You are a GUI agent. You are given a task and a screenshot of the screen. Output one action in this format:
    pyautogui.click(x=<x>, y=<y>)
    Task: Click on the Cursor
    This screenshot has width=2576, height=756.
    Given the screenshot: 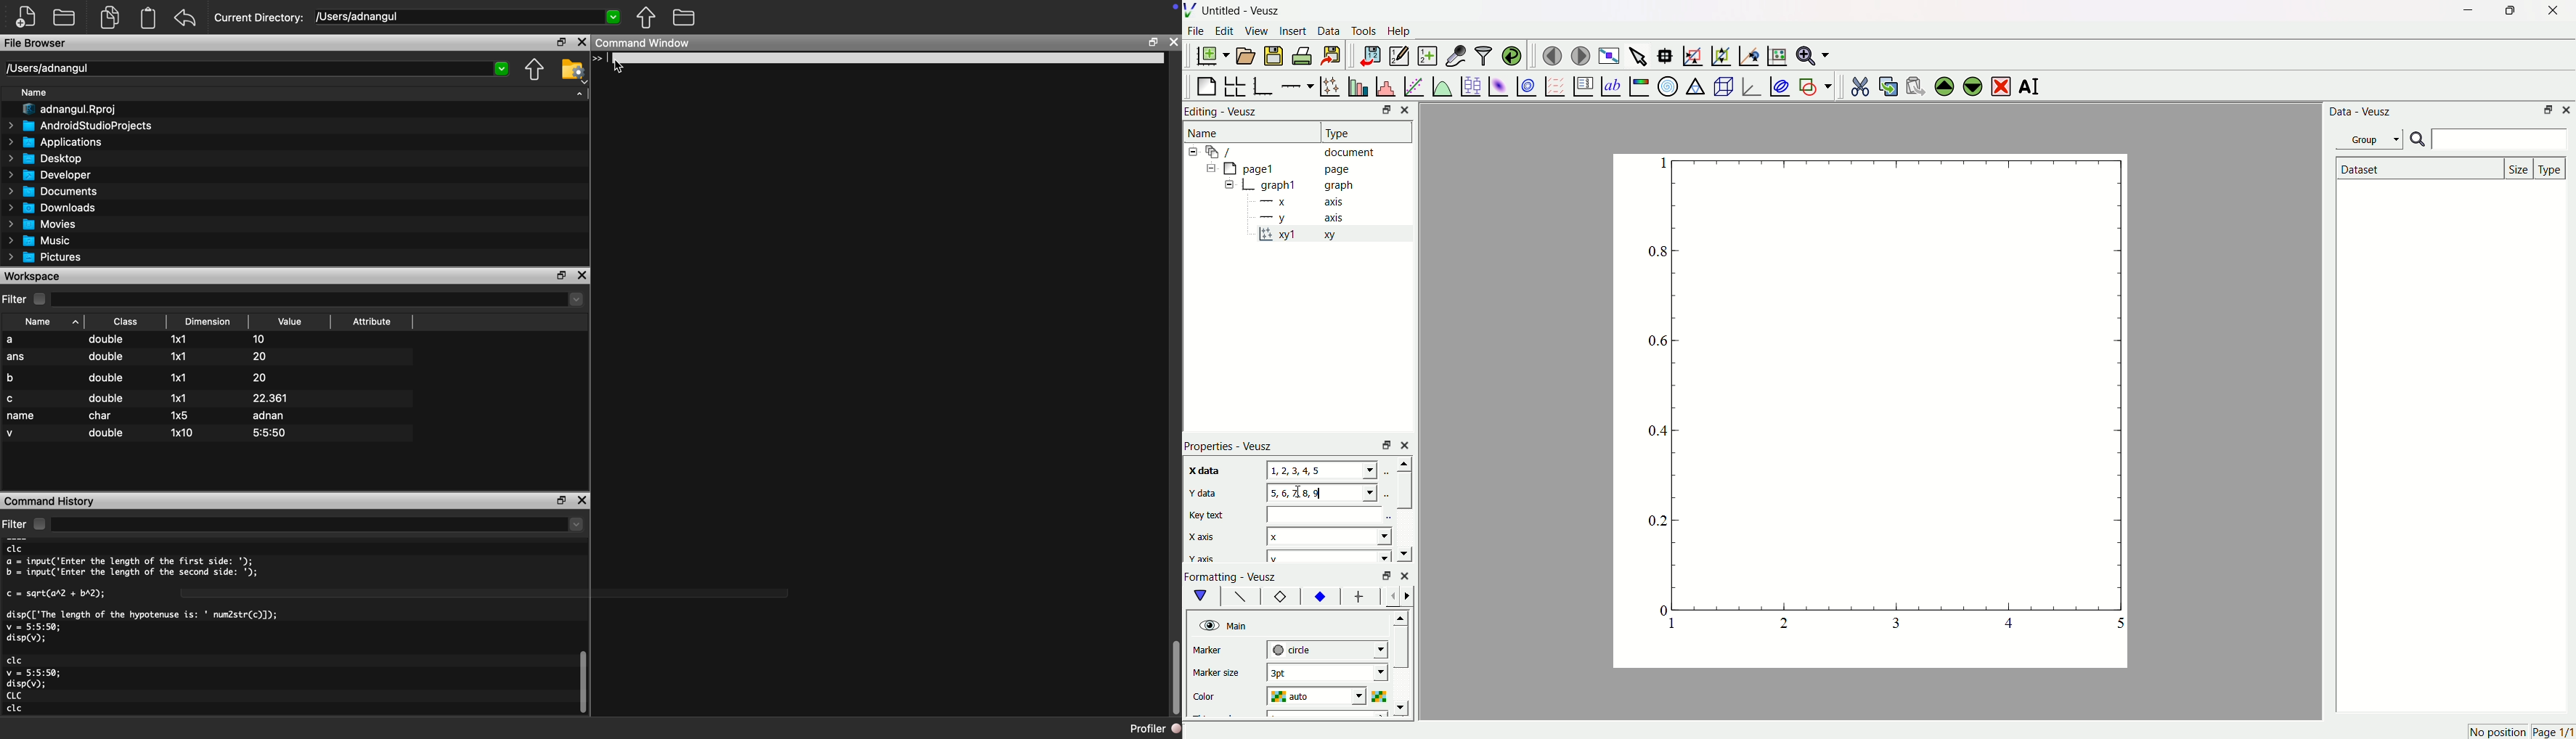 What is the action you would take?
    pyautogui.click(x=623, y=68)
    